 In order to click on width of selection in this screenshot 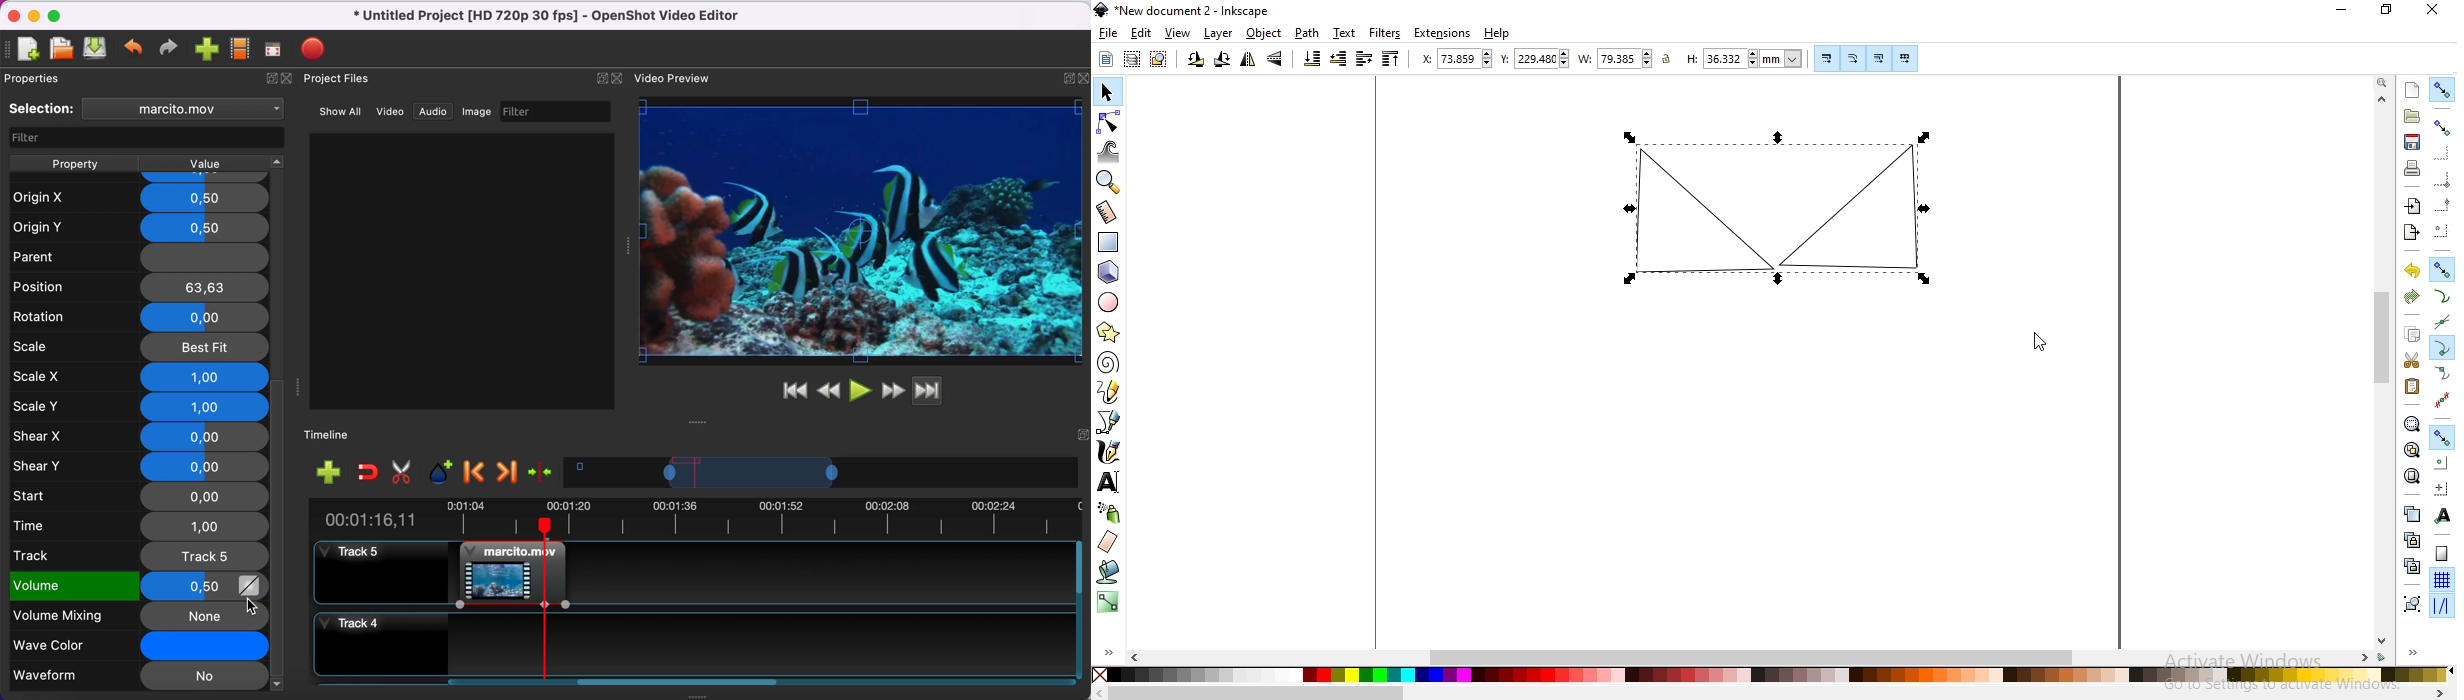, I will do `click(1615, 58)`.